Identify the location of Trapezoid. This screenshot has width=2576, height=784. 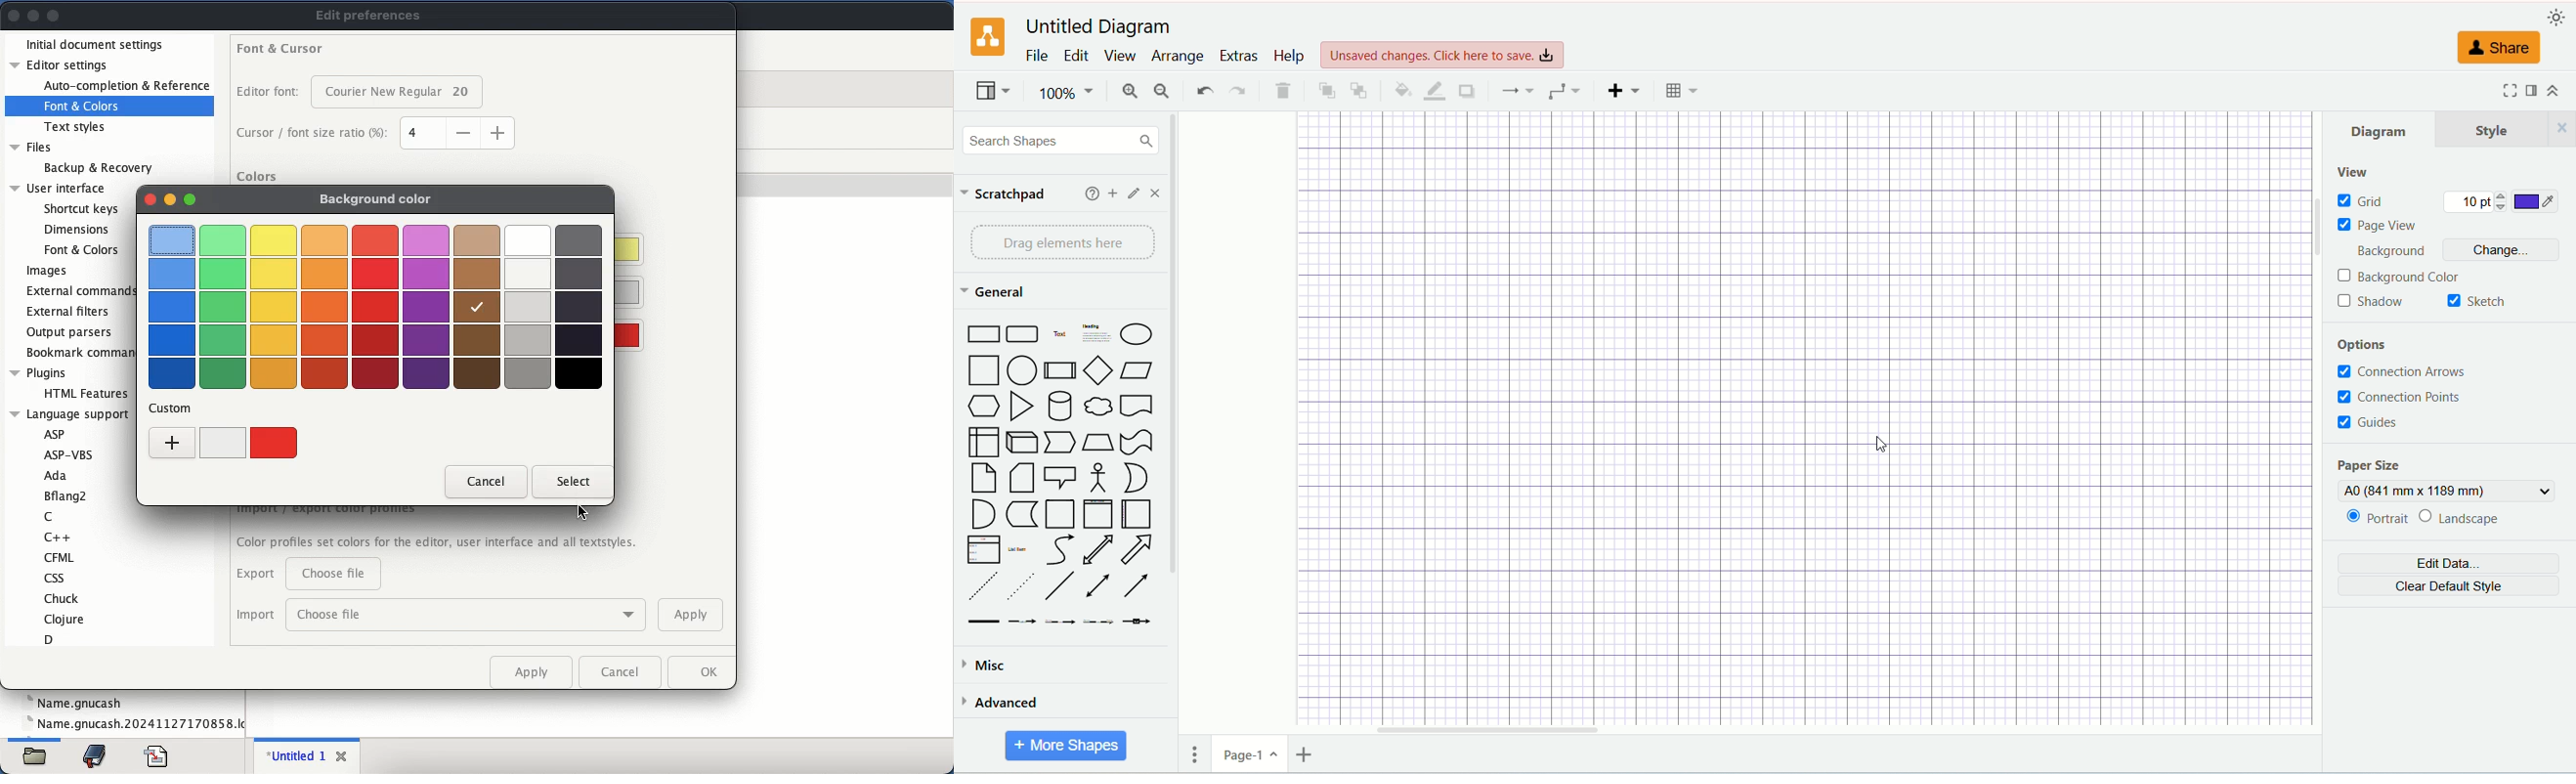
(1097, 443).